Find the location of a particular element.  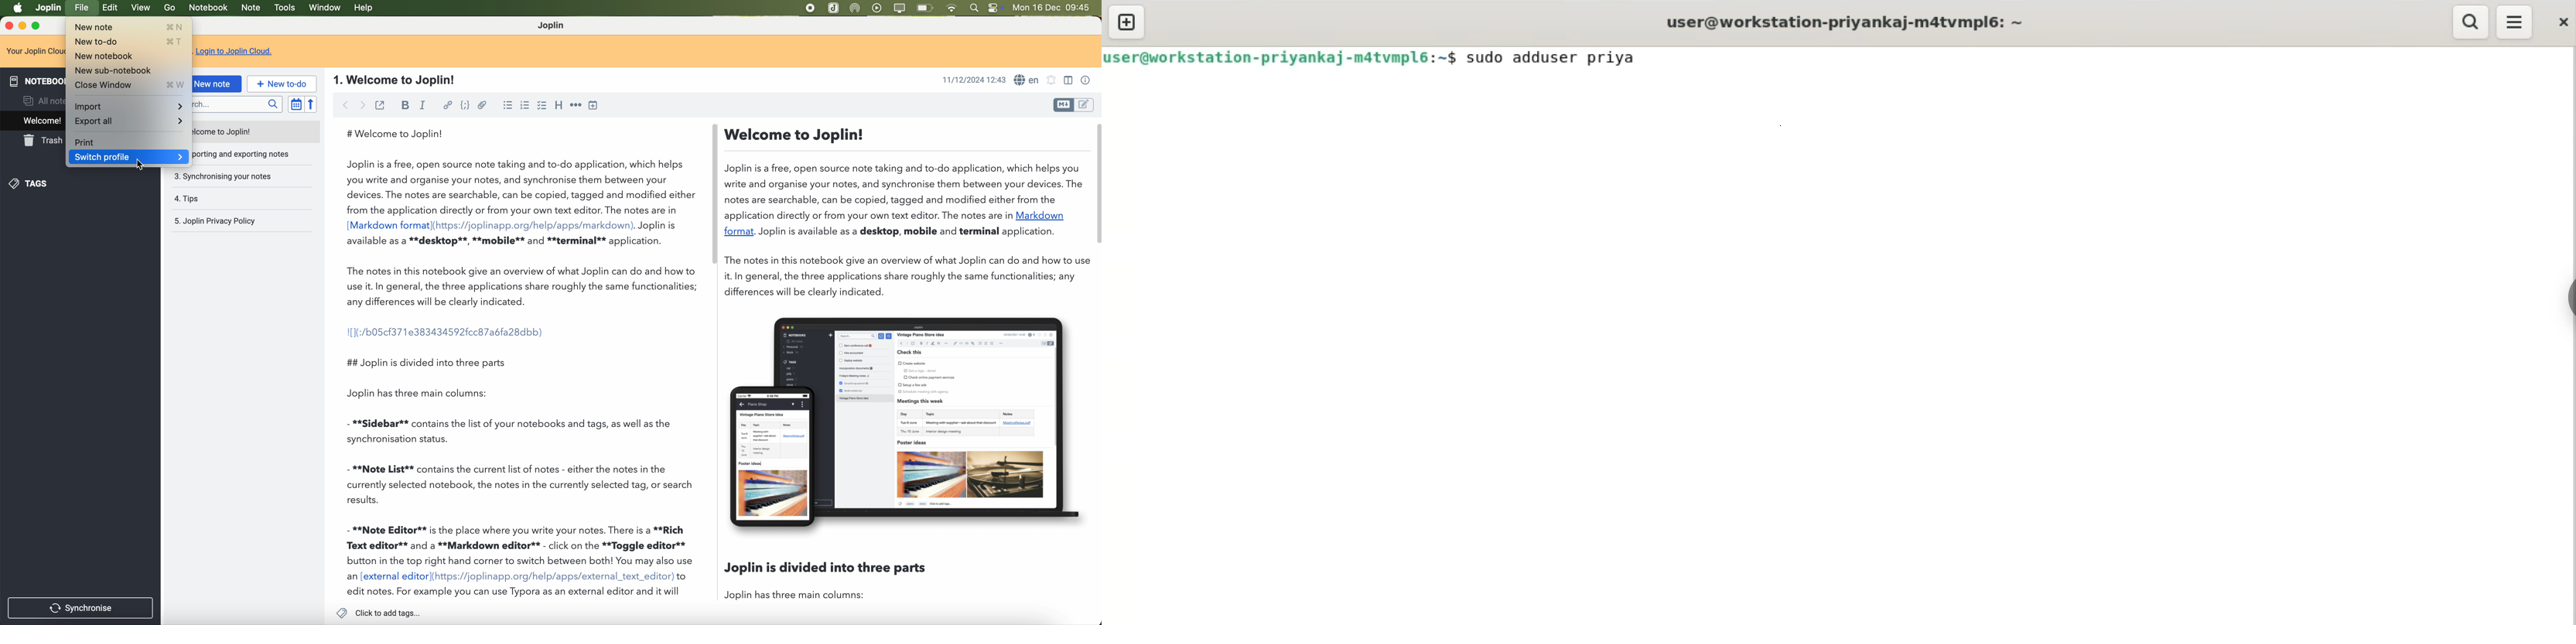

Joplin has three main columns: is located at coordinates (430, 394).